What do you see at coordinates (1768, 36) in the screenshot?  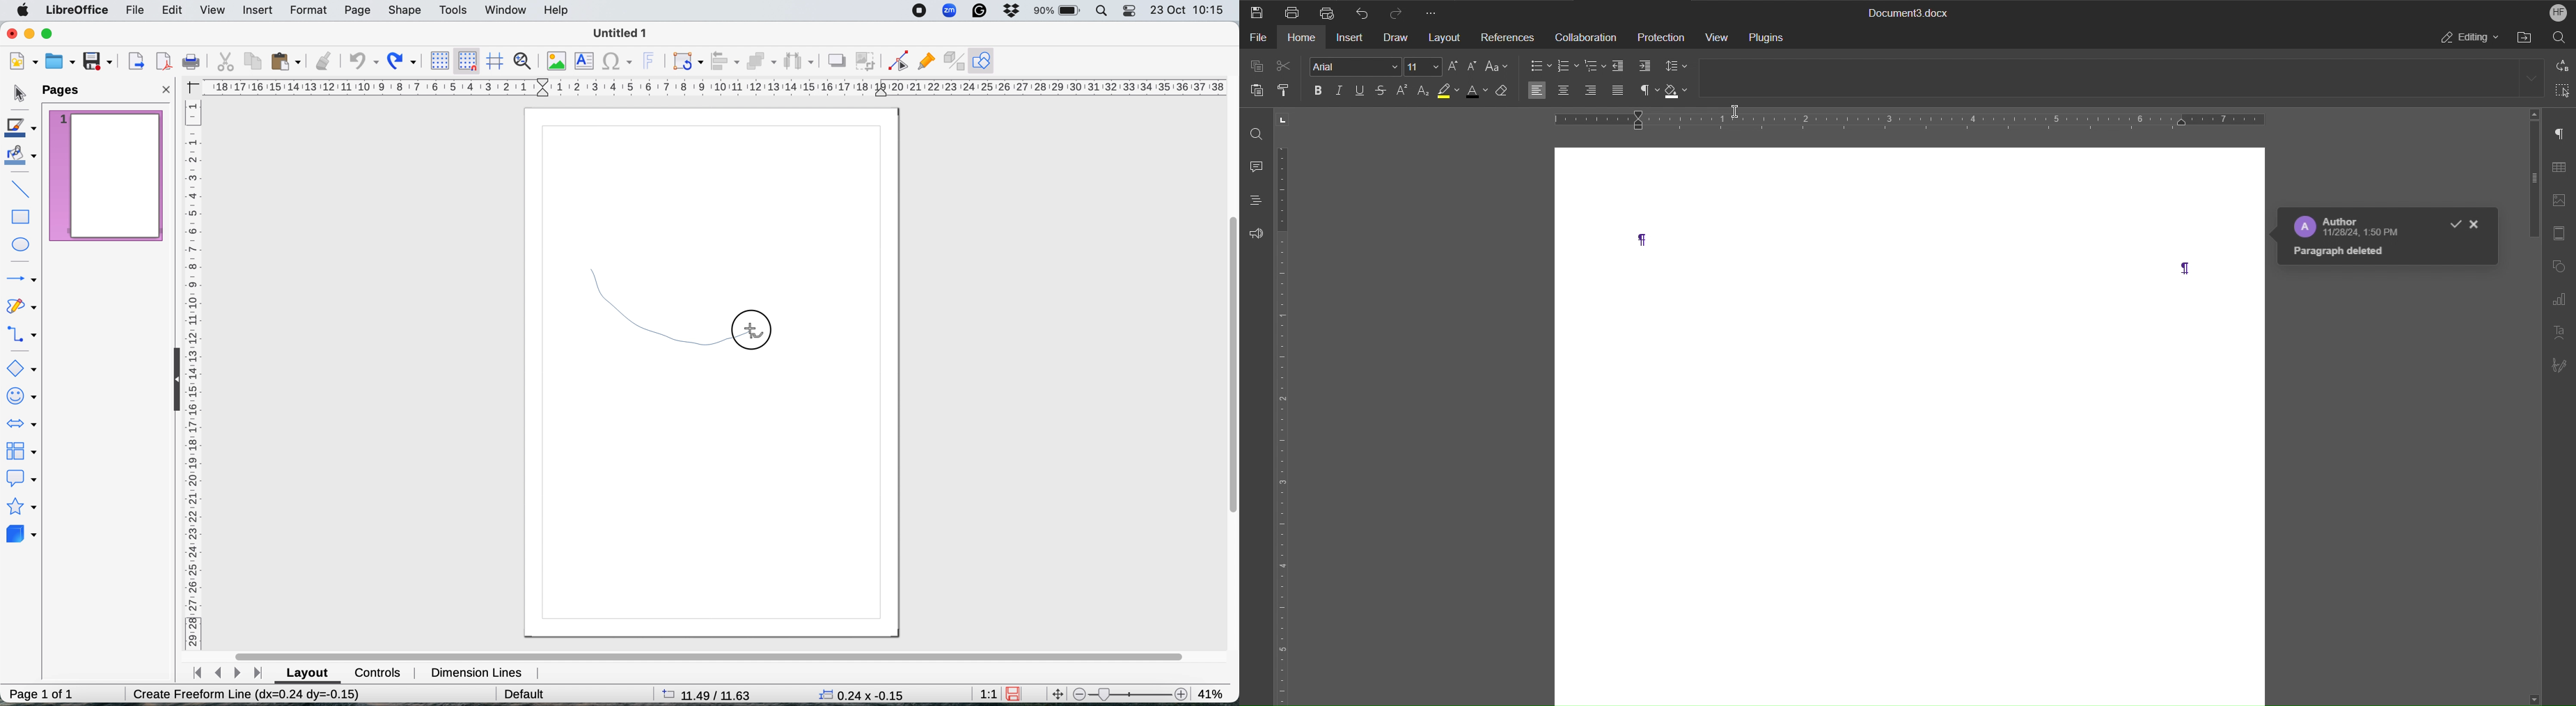 I see `Plugins` at bounding box center [1768, 36].